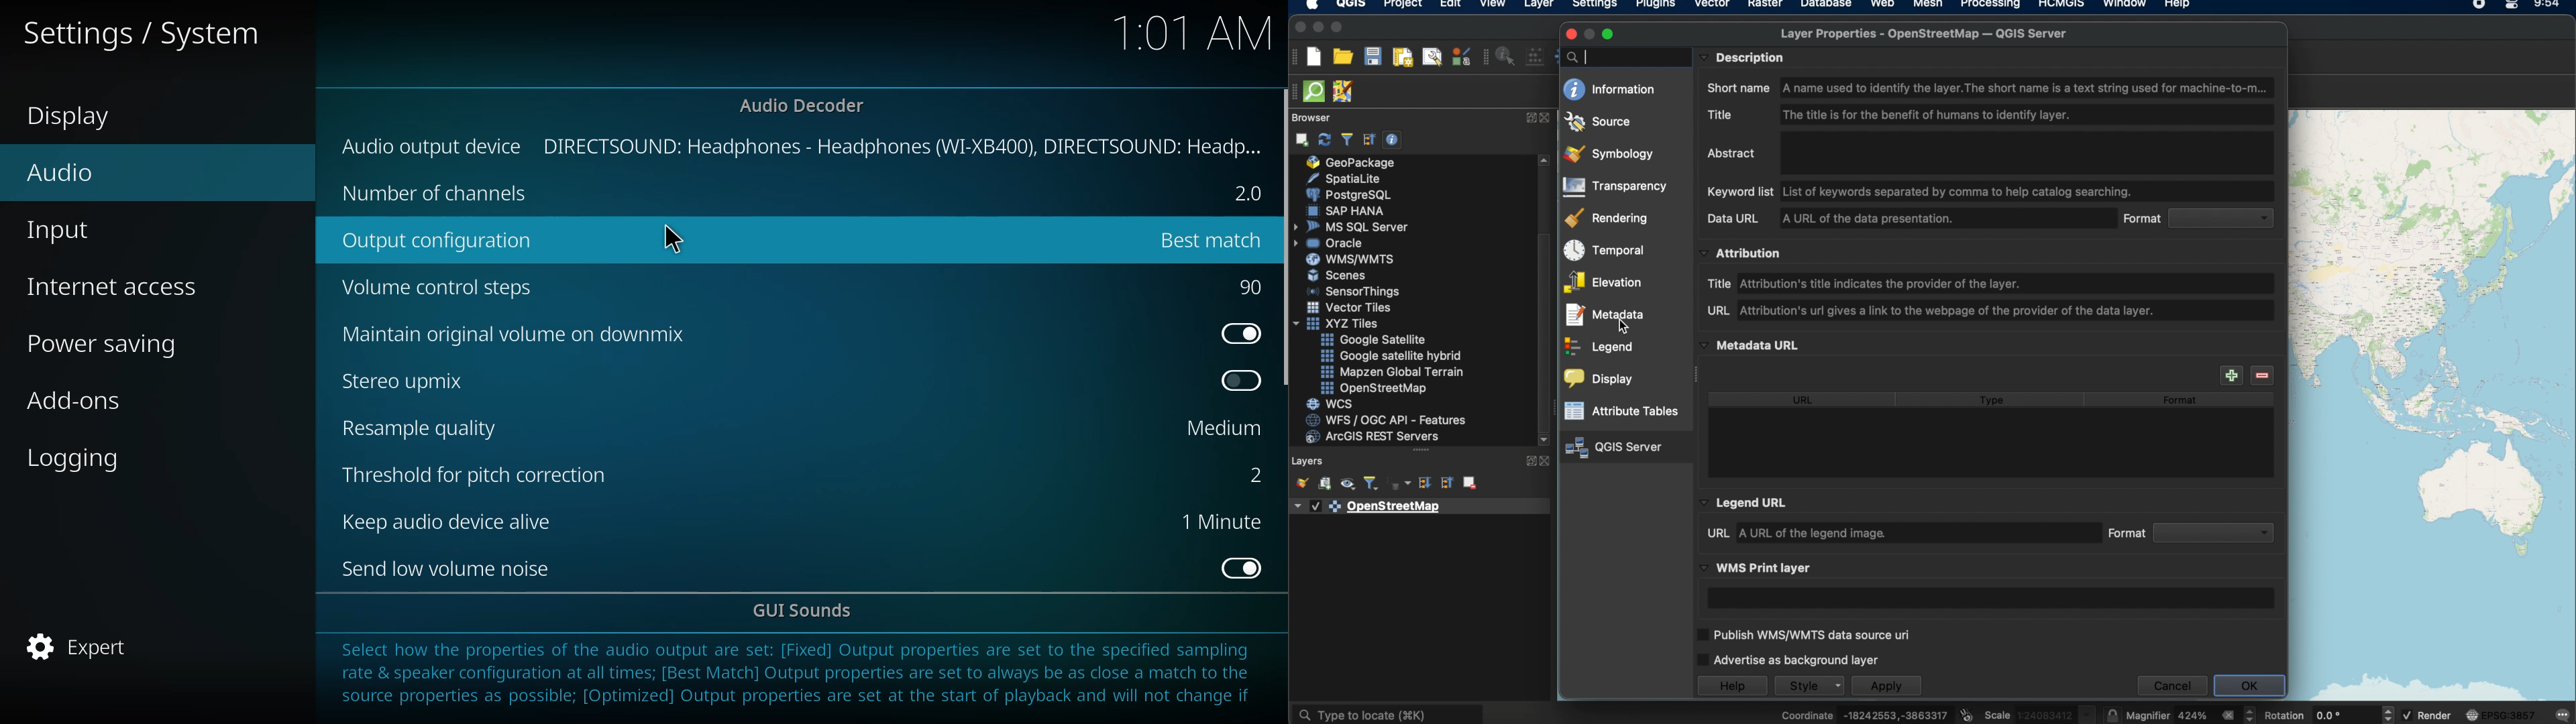 The width and height of the screenshot is (2576, 728). What do you see at coordinates (1369, 140) in the screenshot?
I see `collapse all` at bounding box center [1369, 140].